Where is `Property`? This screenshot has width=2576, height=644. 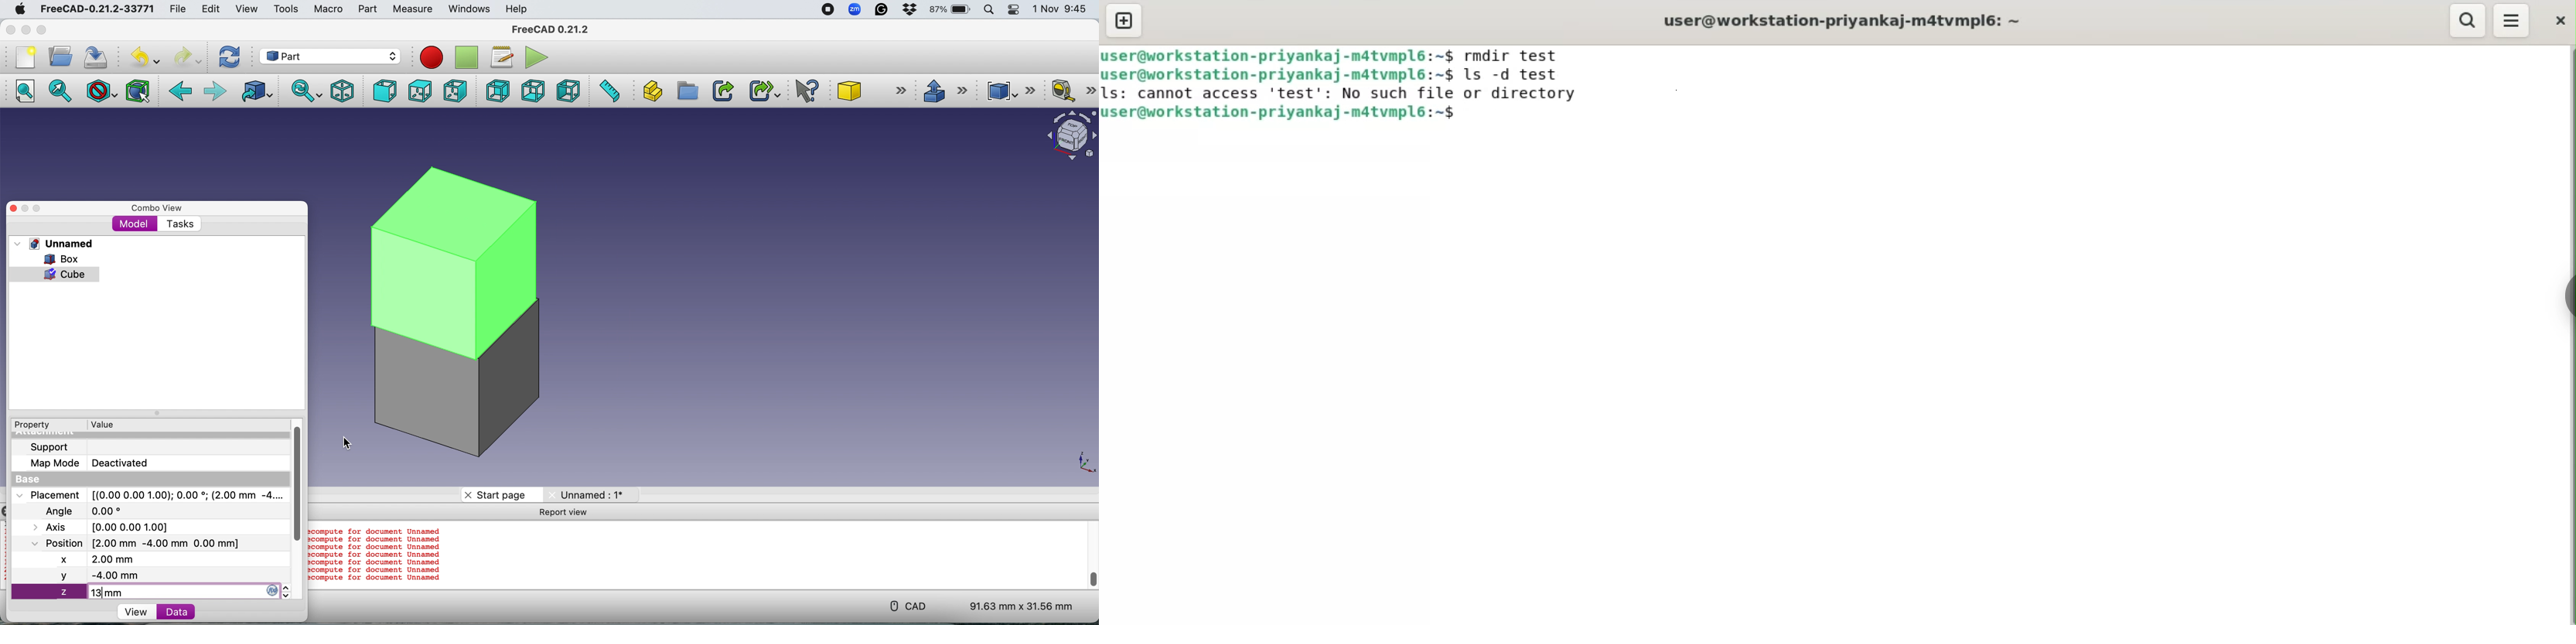 Property is located at coordinates (28, 424).